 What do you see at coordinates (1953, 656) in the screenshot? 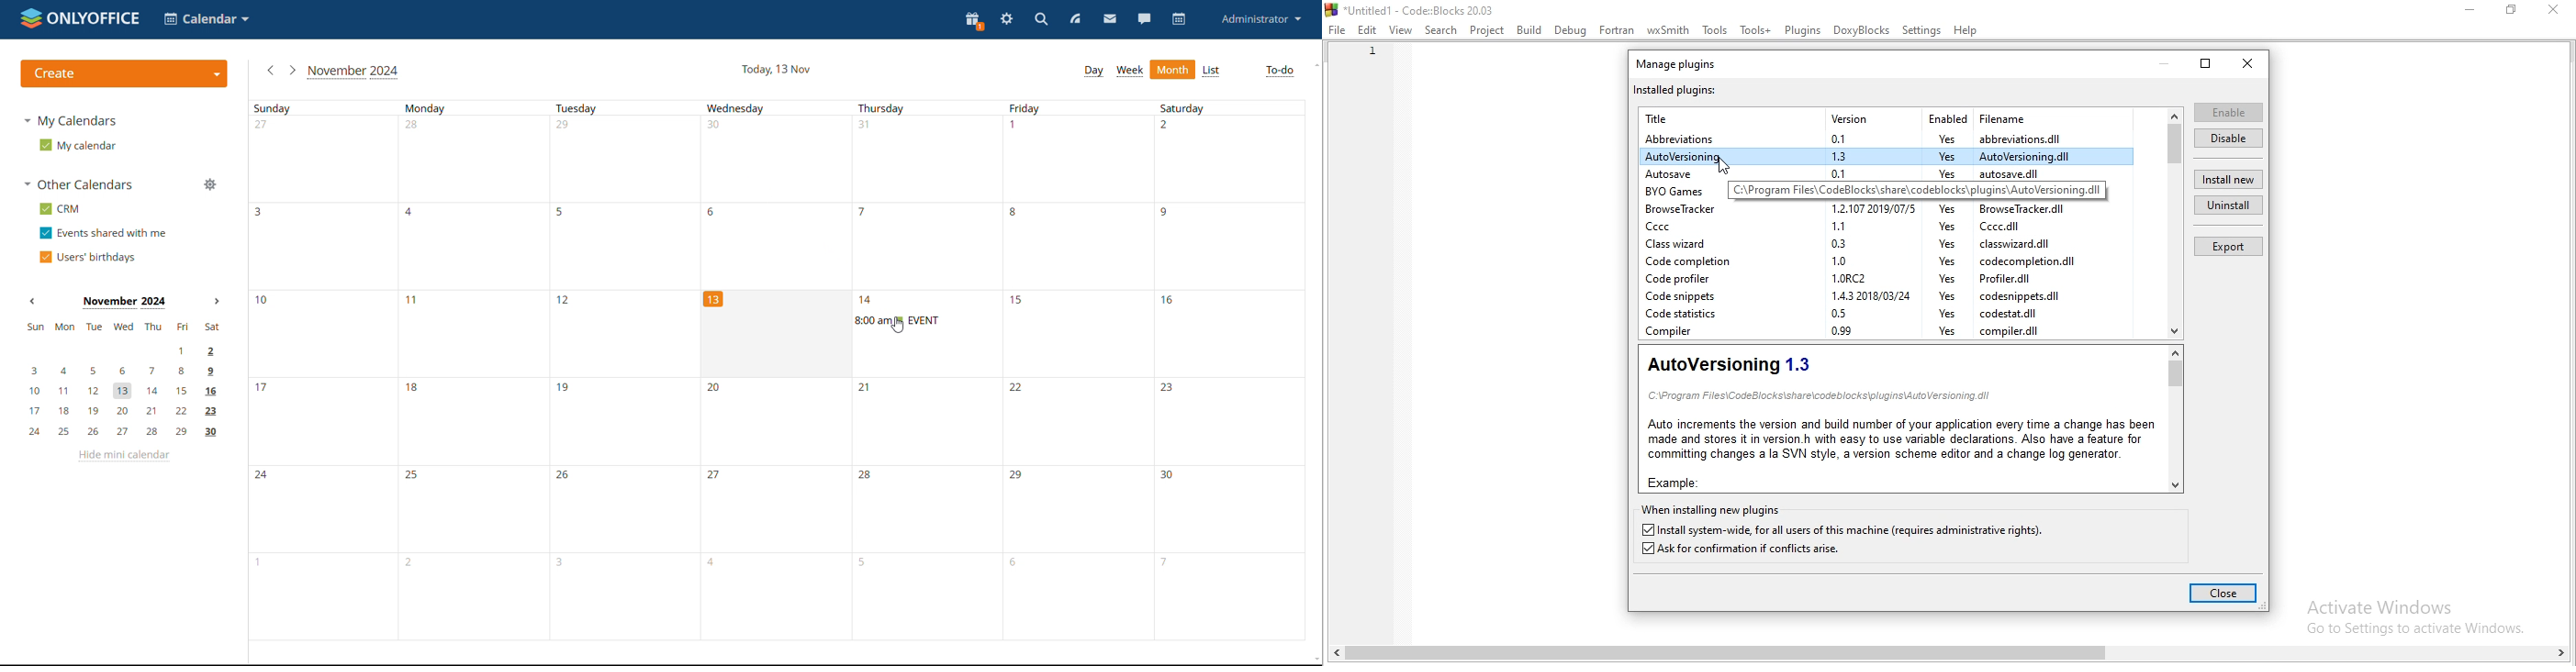
I see `scroll bar` at bounding box center [1953, 656].